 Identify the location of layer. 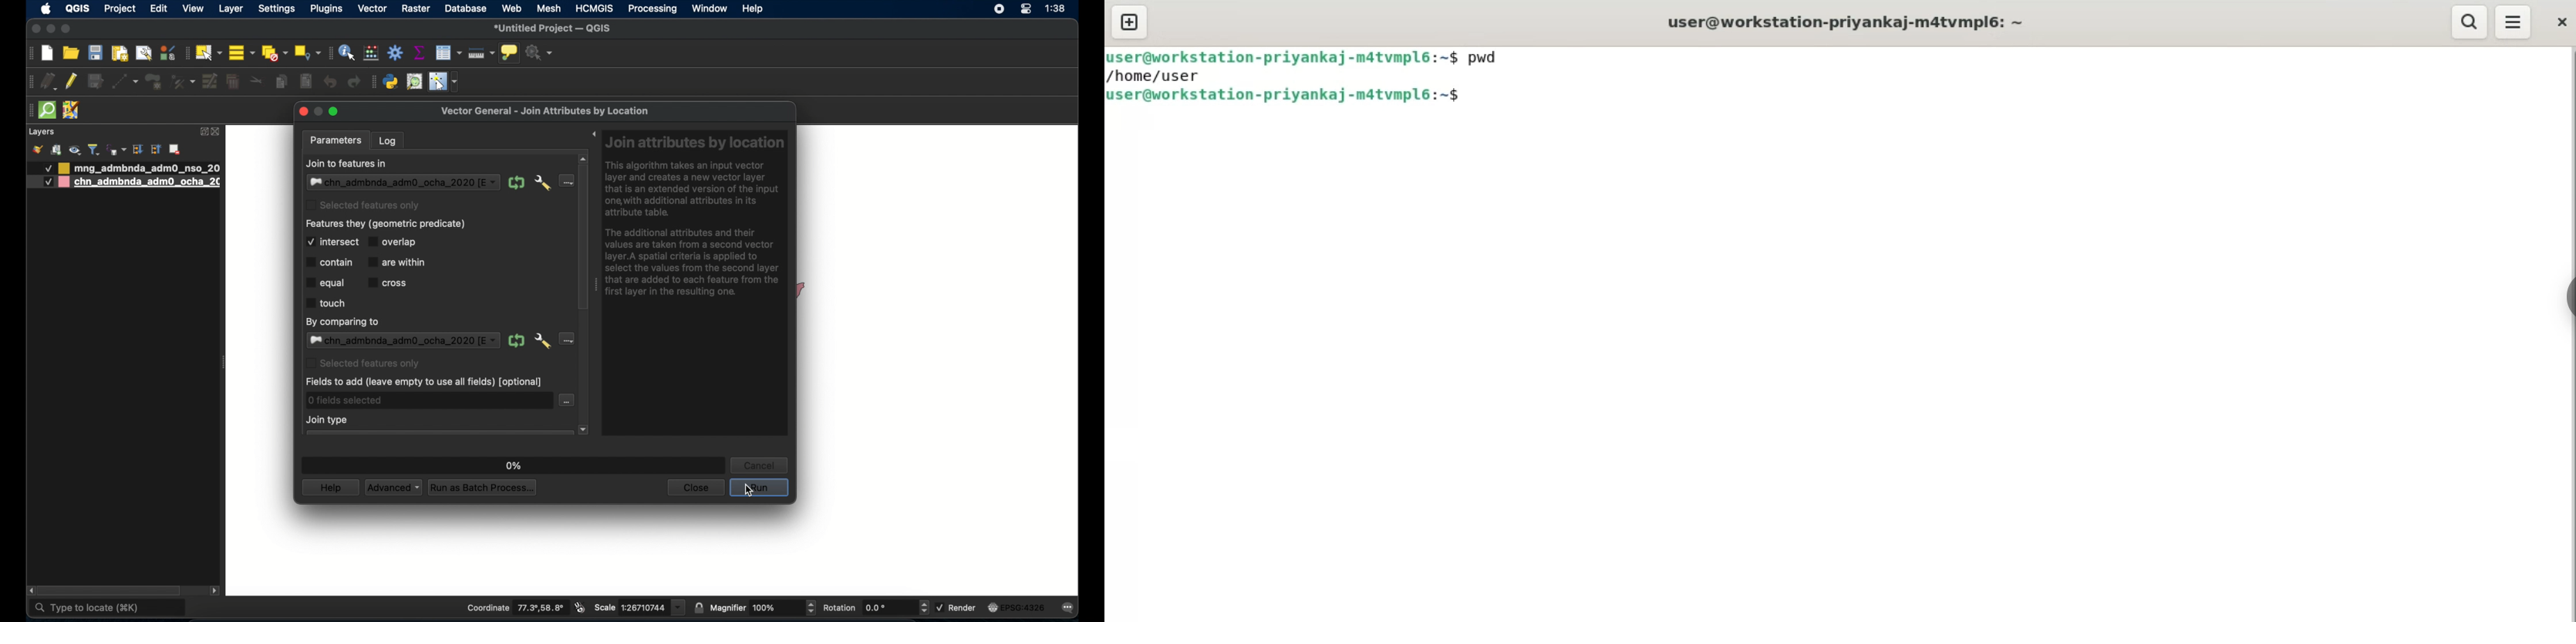
(231, 9).